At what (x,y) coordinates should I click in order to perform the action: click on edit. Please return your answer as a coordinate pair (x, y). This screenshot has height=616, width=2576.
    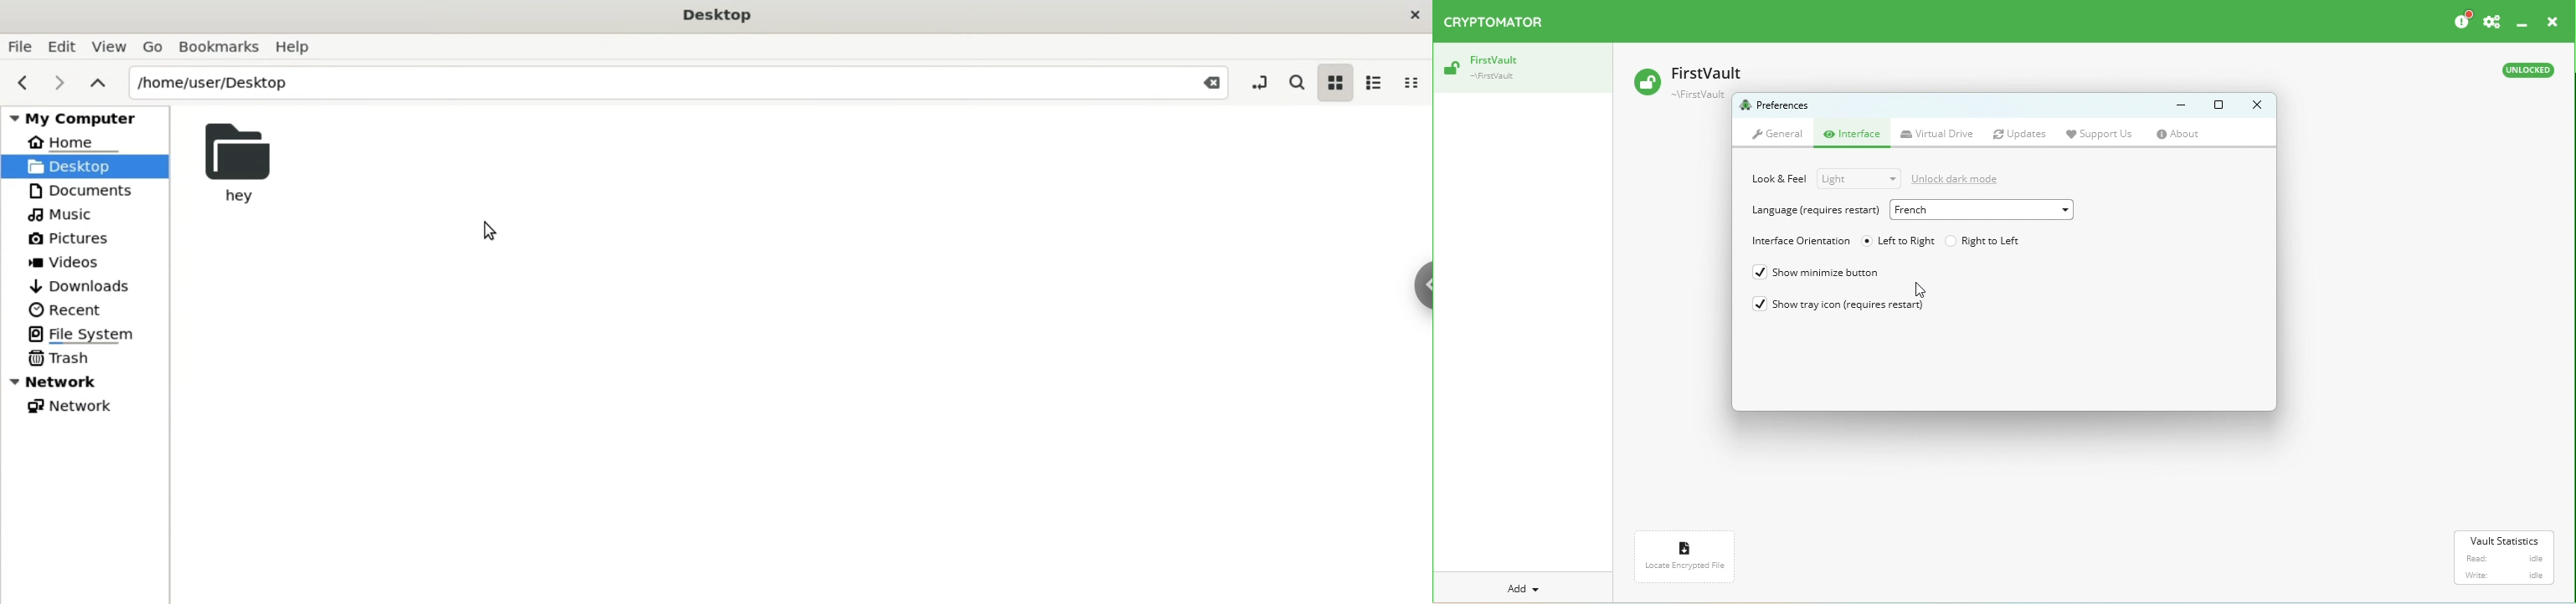
    Looking at the image, I should click on (65, 45).